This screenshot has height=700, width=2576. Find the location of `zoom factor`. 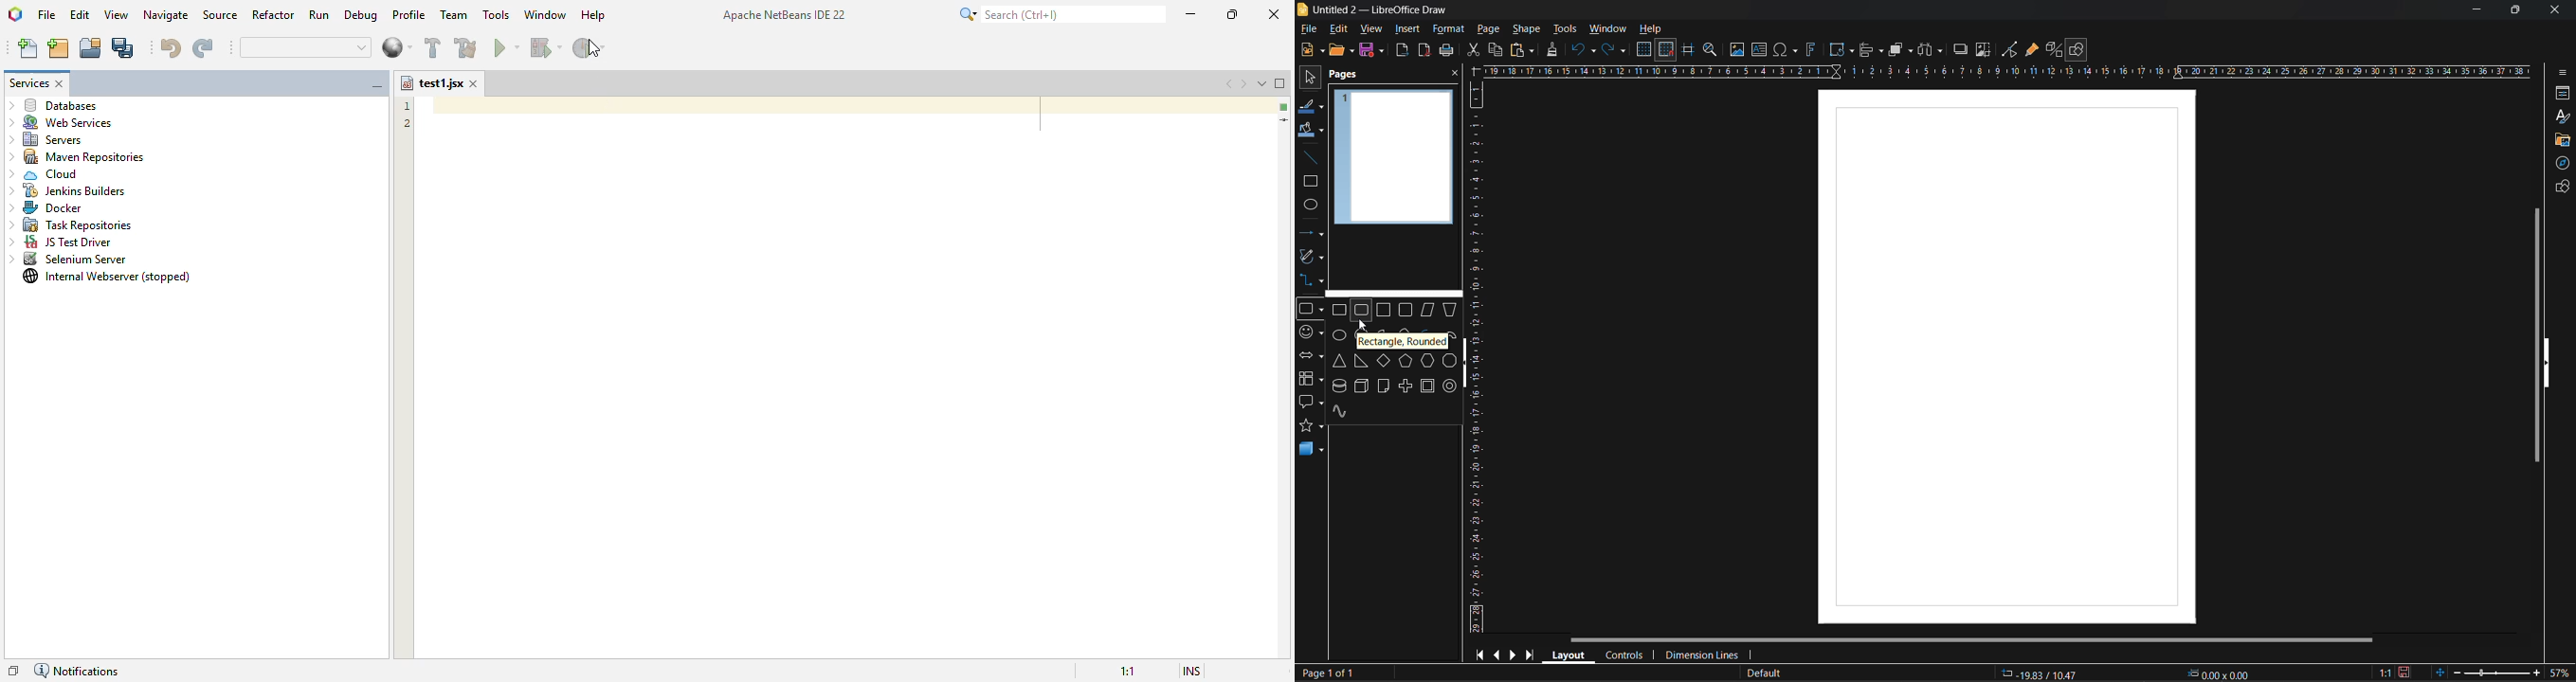

zoom factor is located at coordinates (2559, 672).